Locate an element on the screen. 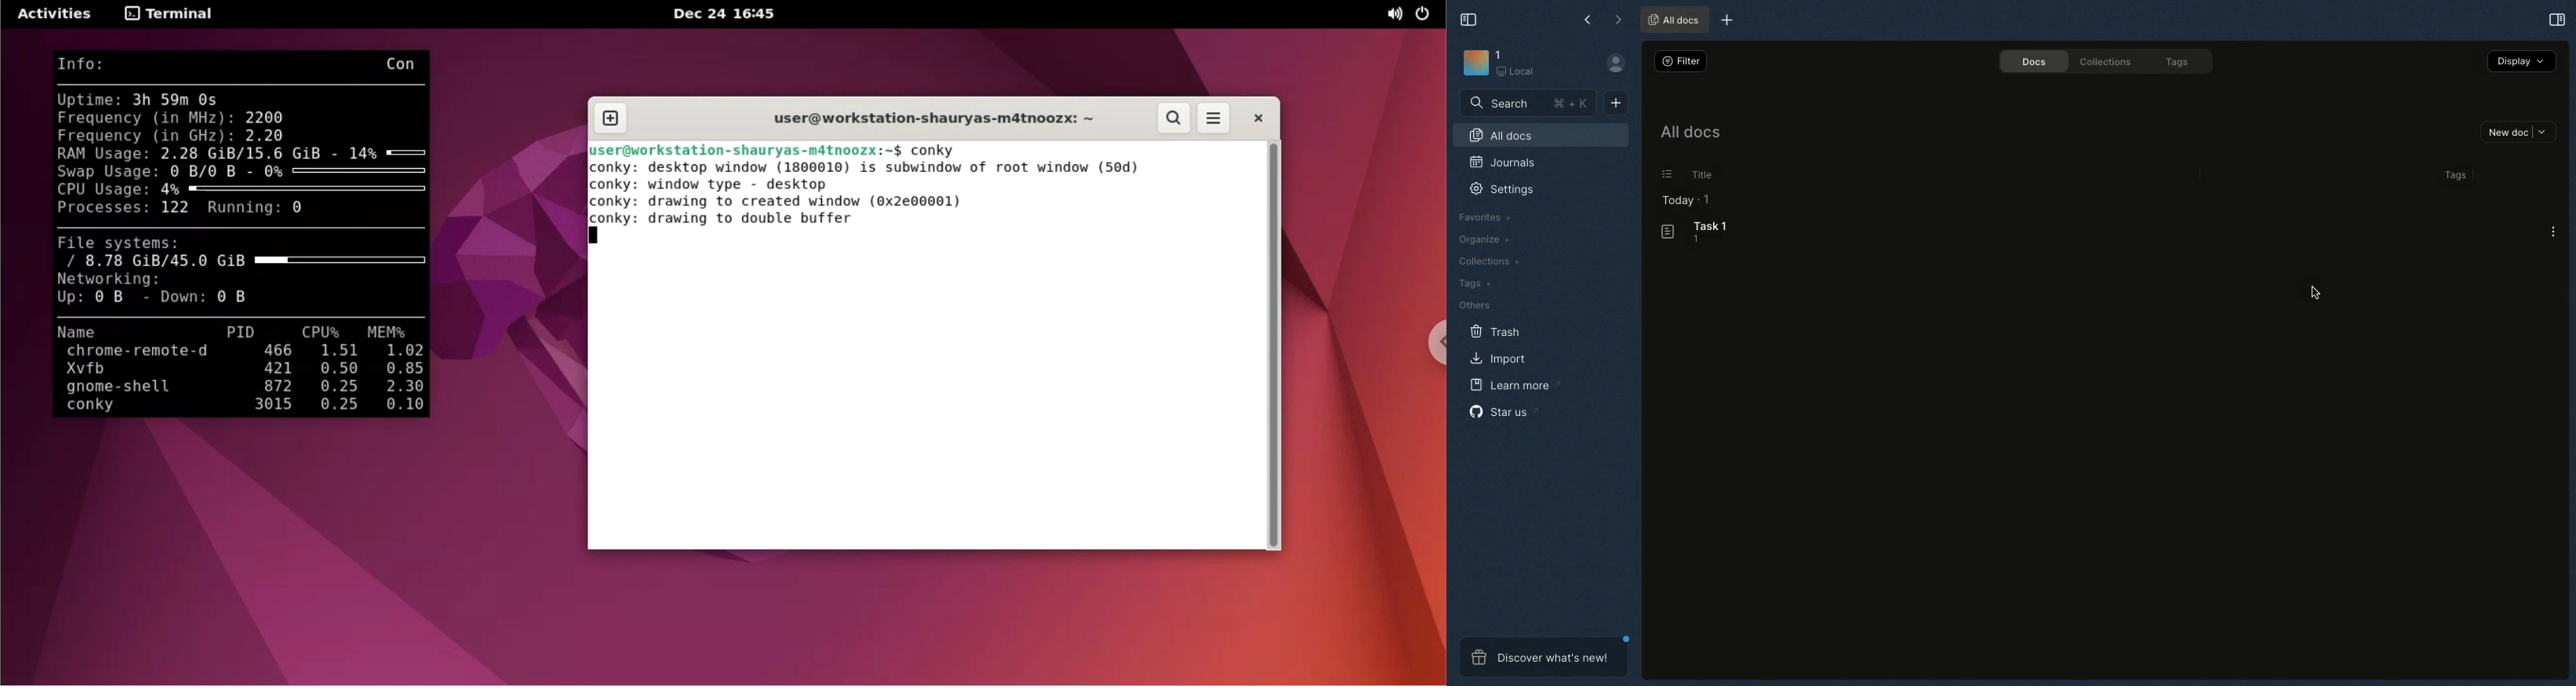 The height and width of the screenshot is (700, 2576). Filter is located at coordinates (1682, 61).